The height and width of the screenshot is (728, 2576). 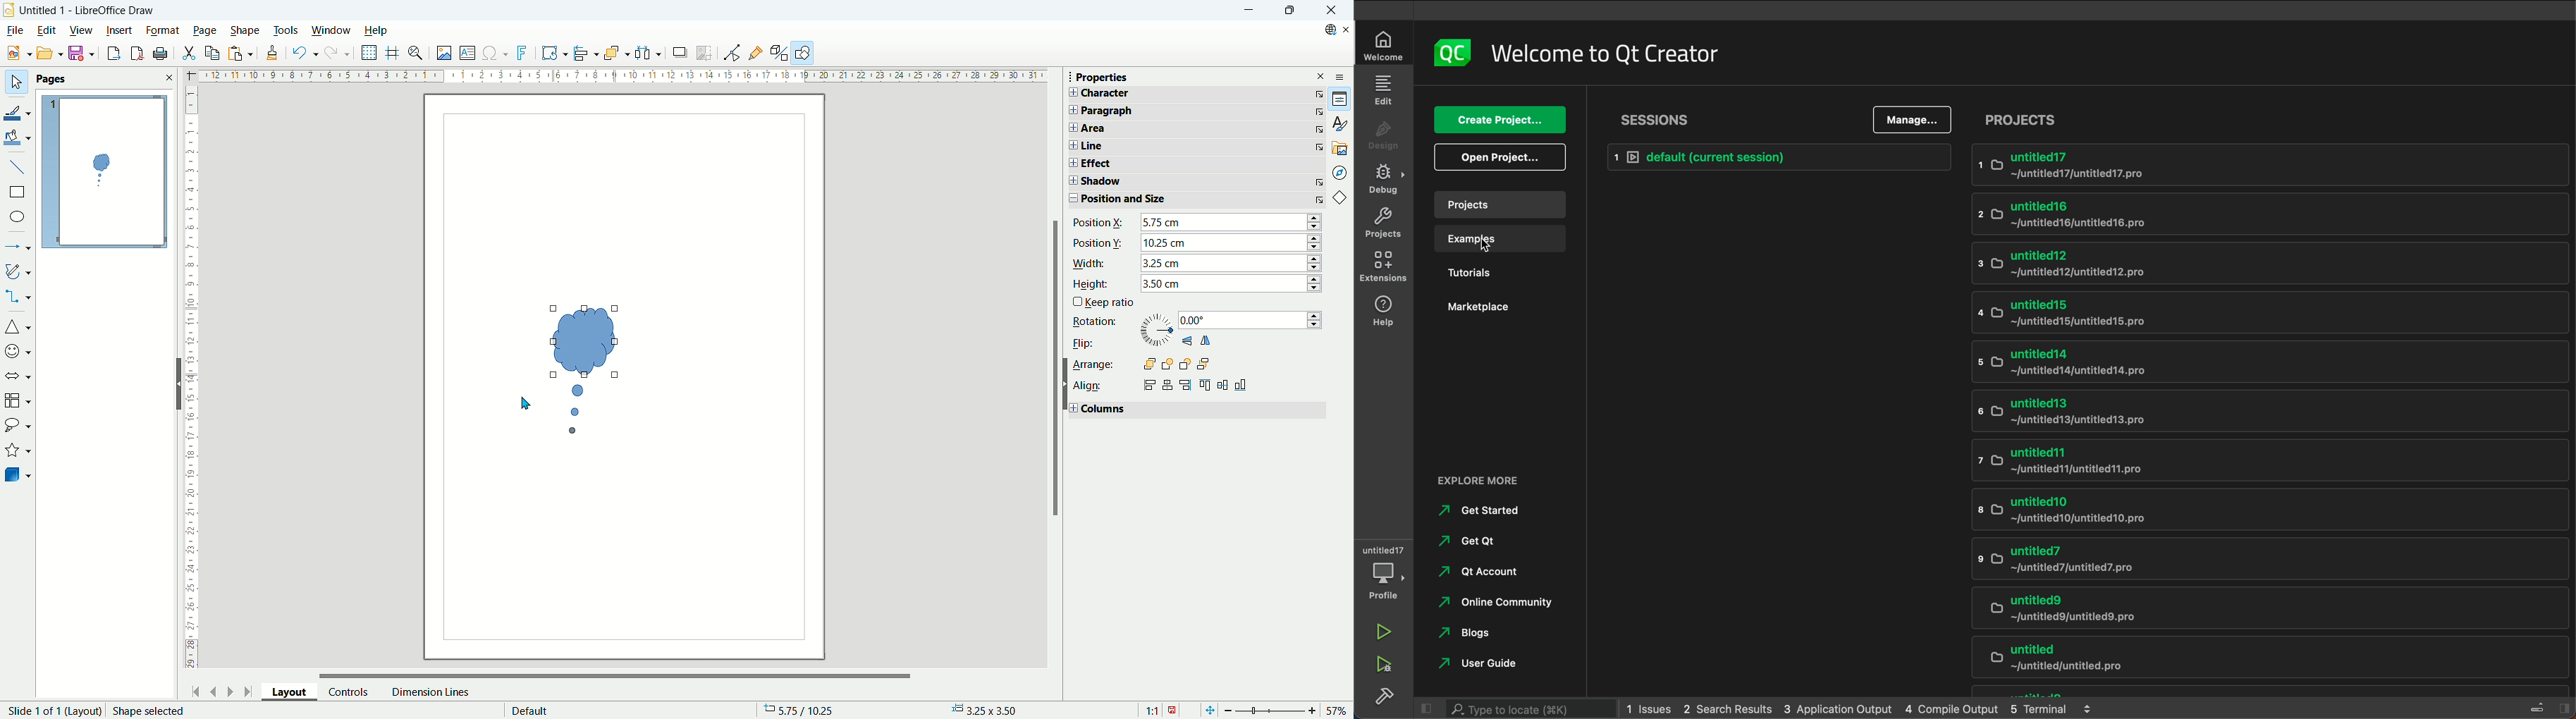 I want to click on Untitled 1 - LiberOffice Draw, so click(x=87, y=8).